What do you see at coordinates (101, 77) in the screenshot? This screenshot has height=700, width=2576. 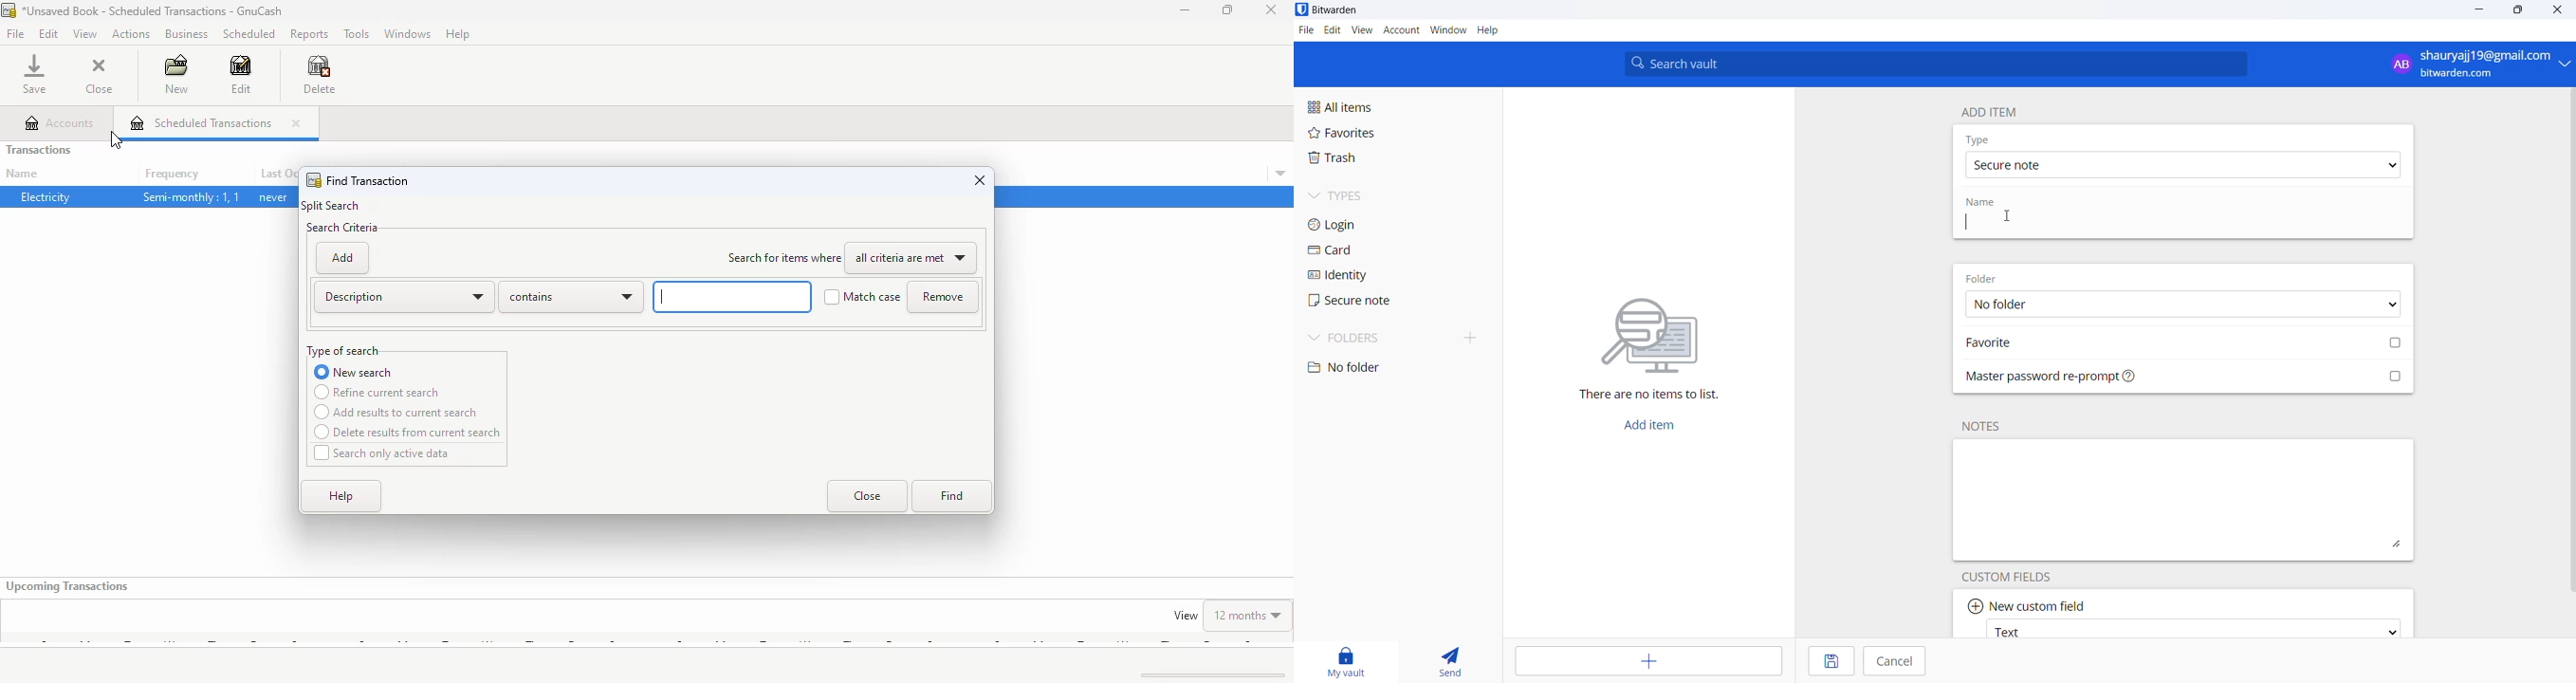 I see `close` at bounding box center [101, 77].